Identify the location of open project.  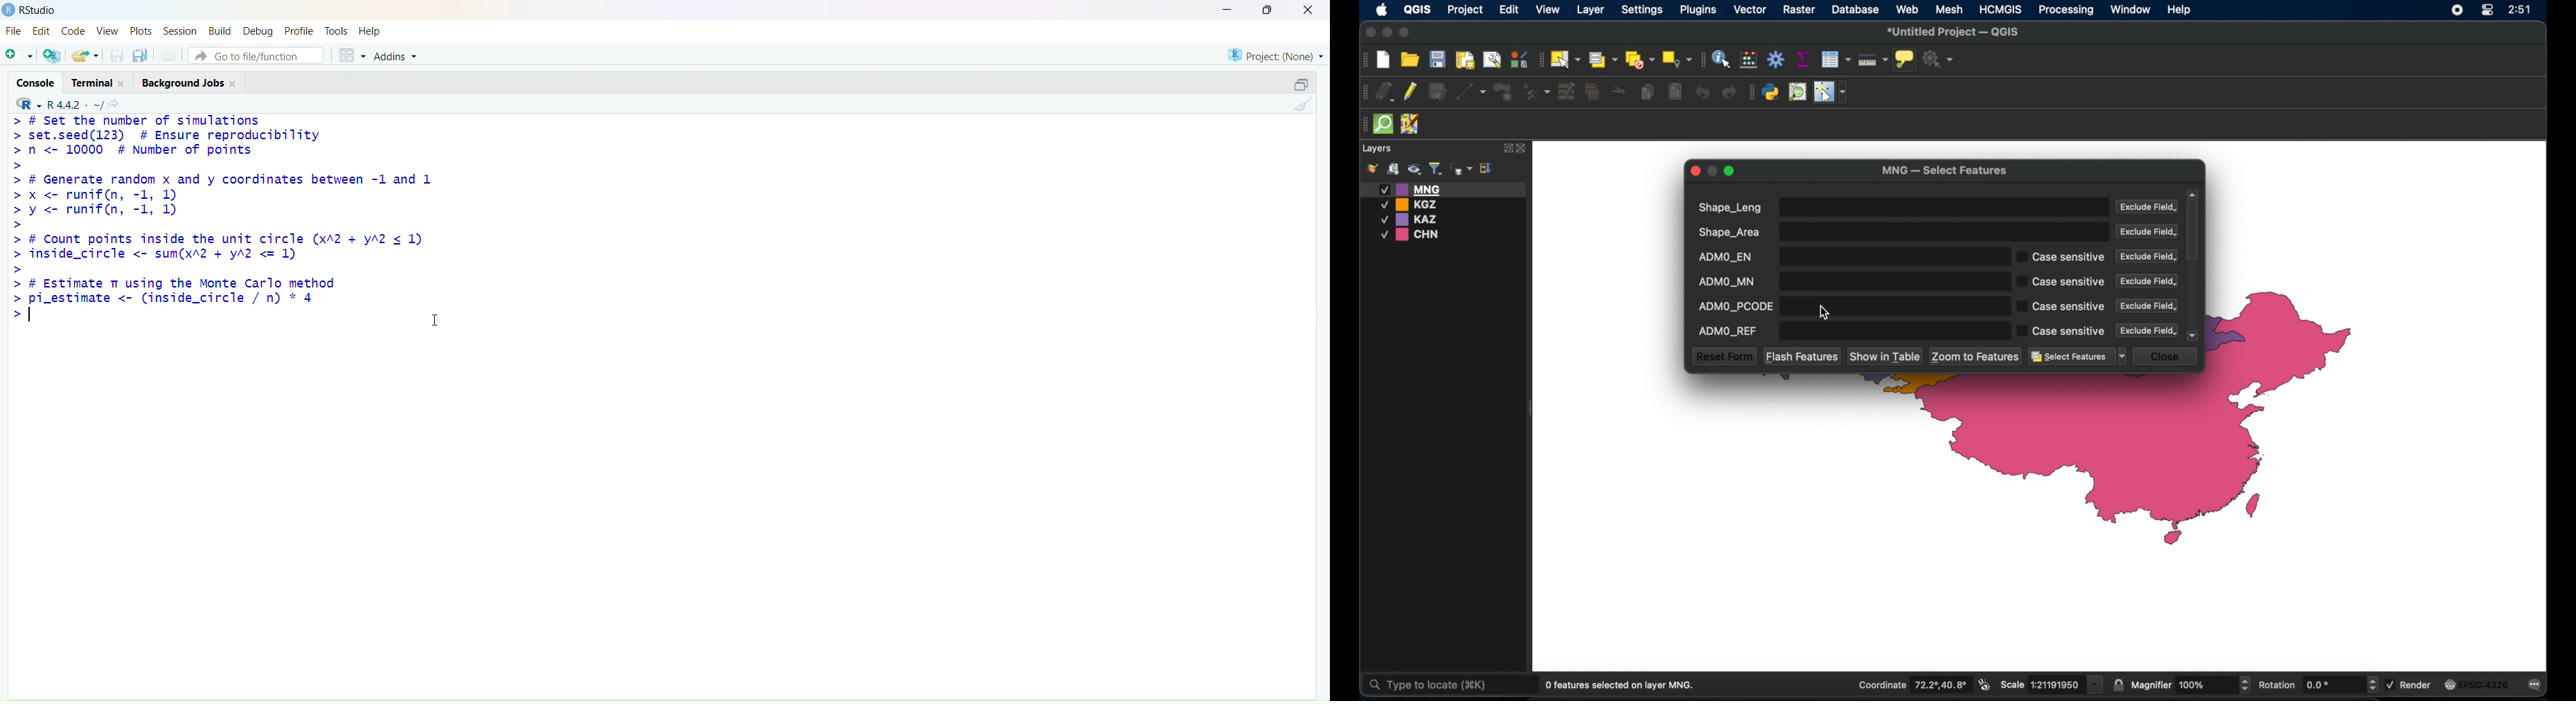
(1410, 59).